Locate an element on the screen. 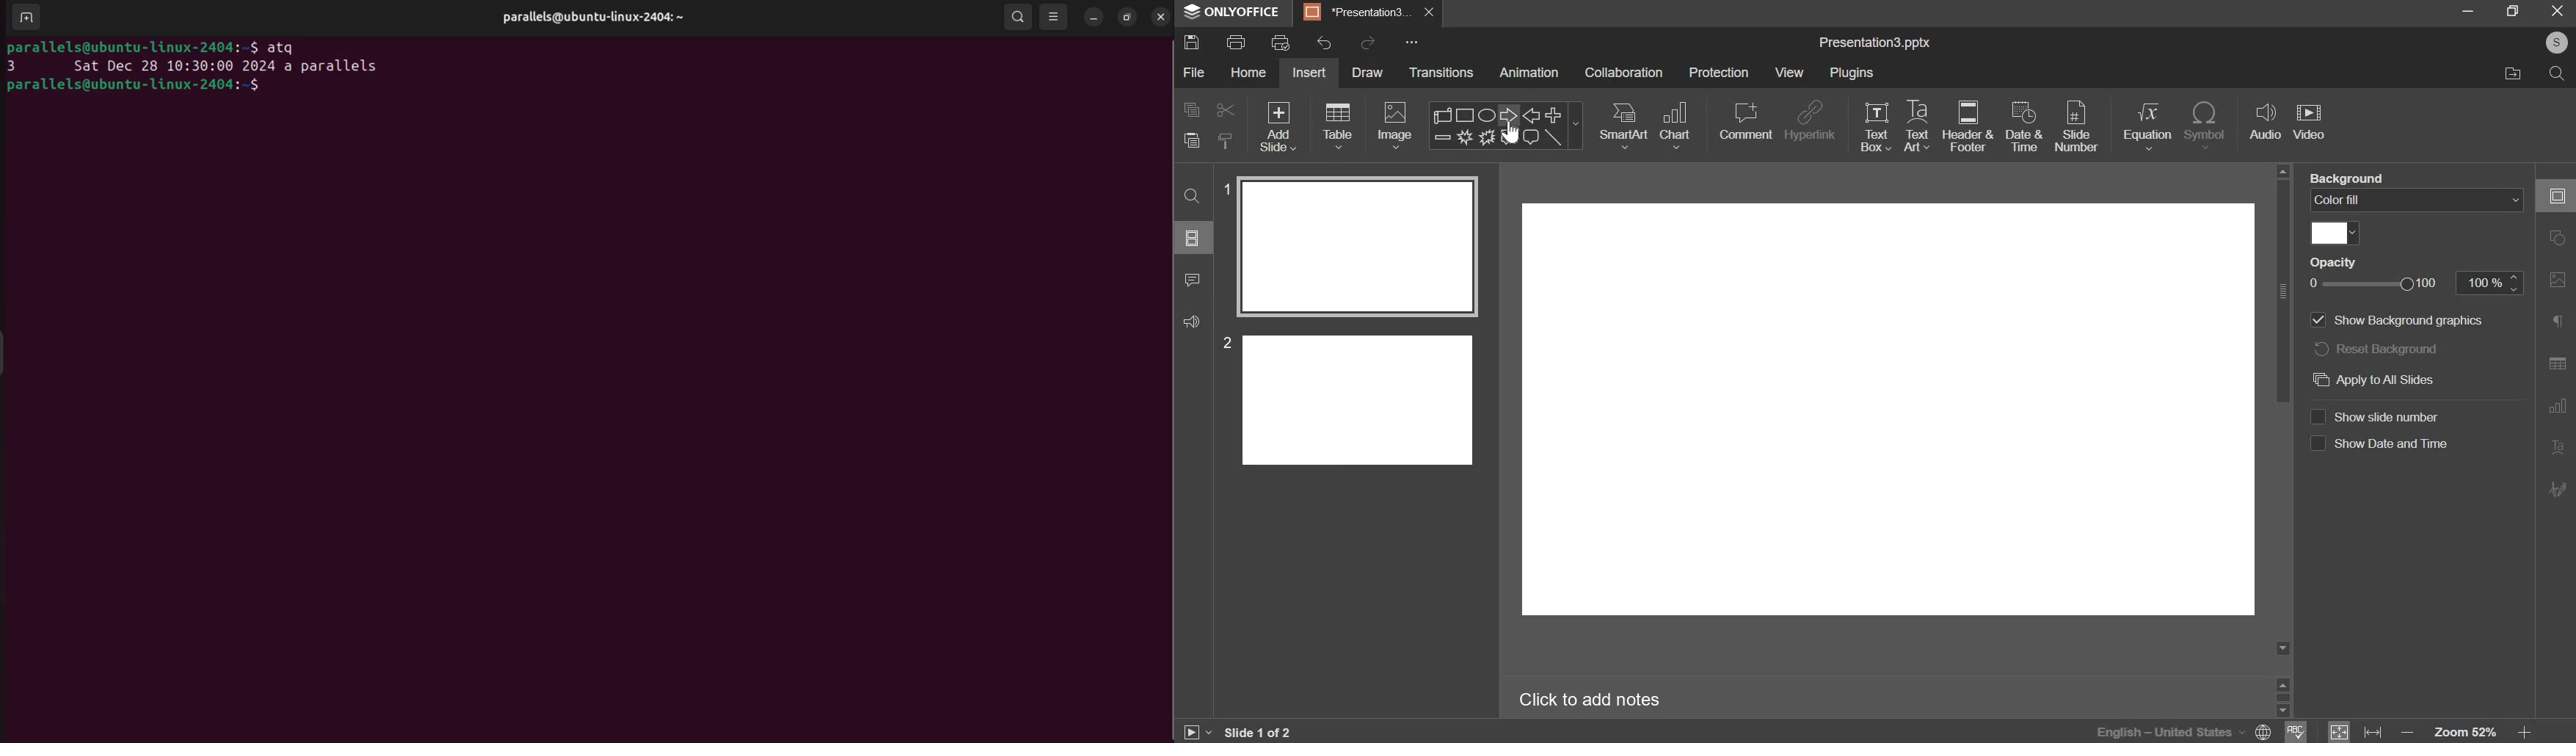  close is located at coordinates (1430, 12).